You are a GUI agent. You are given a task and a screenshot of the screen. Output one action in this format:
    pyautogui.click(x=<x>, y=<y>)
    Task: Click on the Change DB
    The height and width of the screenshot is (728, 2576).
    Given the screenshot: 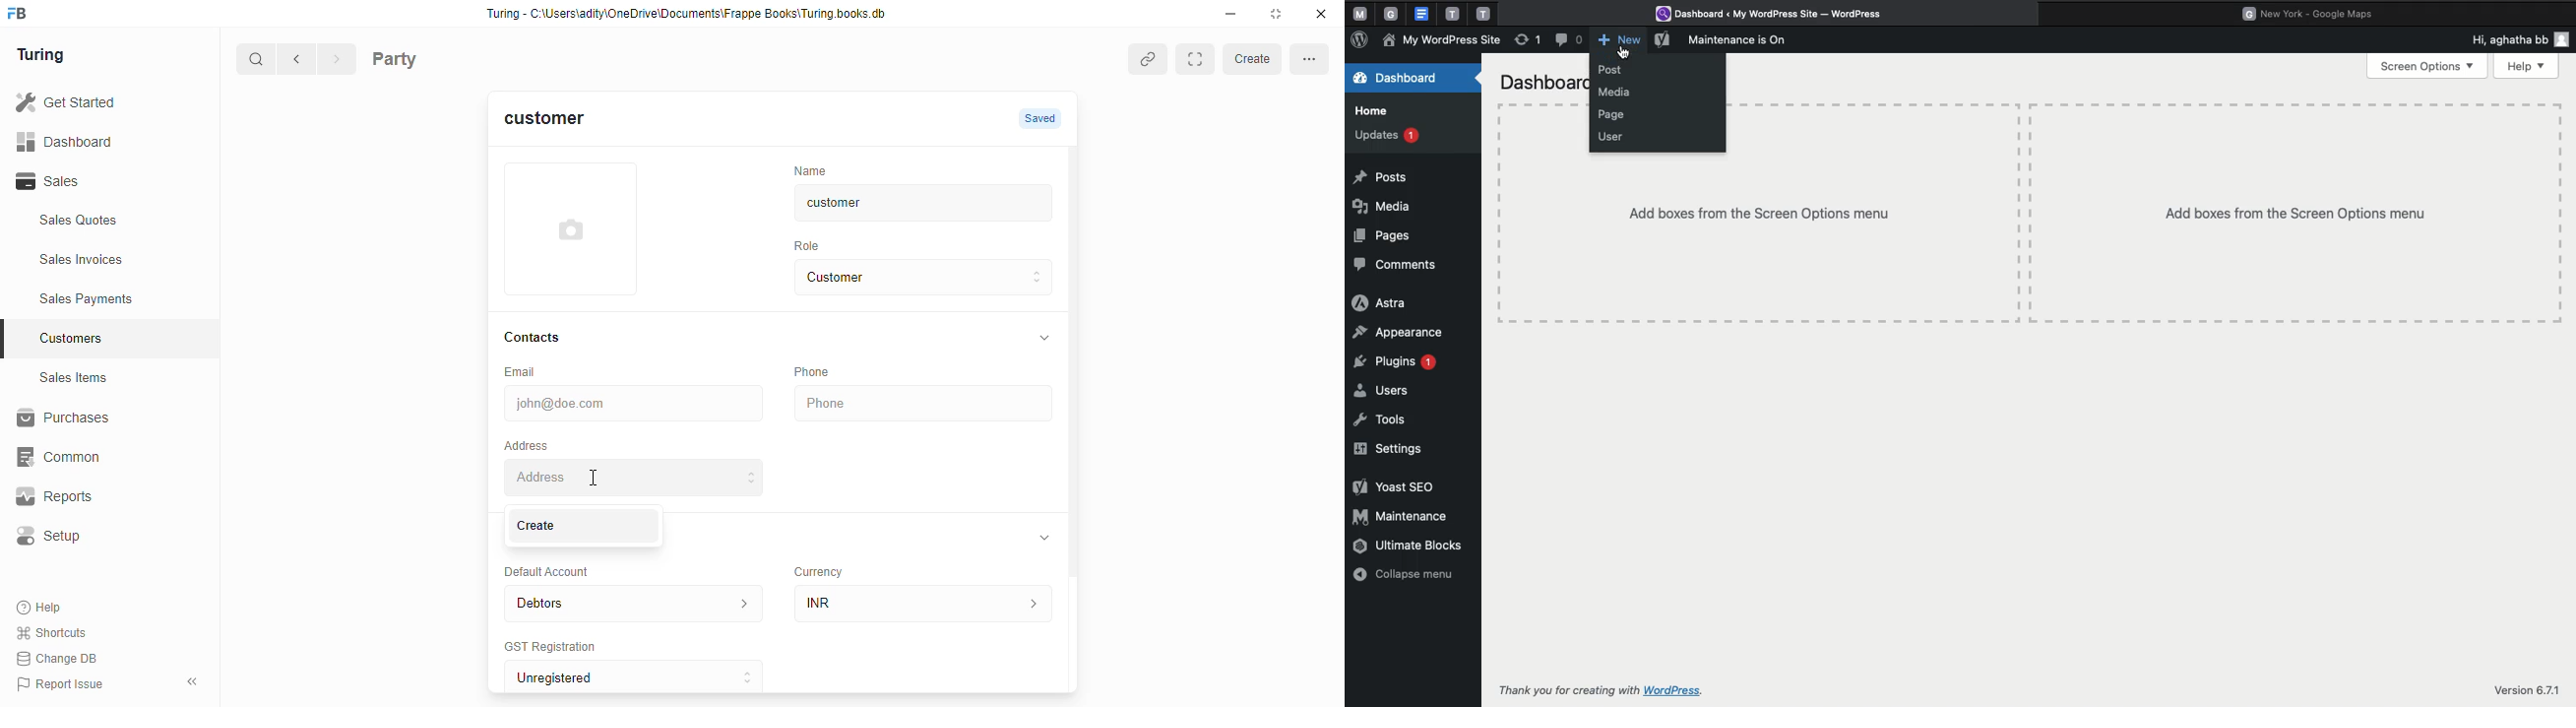 What is the action you would take?
    pyautogui.click(x=61, y=658)
    